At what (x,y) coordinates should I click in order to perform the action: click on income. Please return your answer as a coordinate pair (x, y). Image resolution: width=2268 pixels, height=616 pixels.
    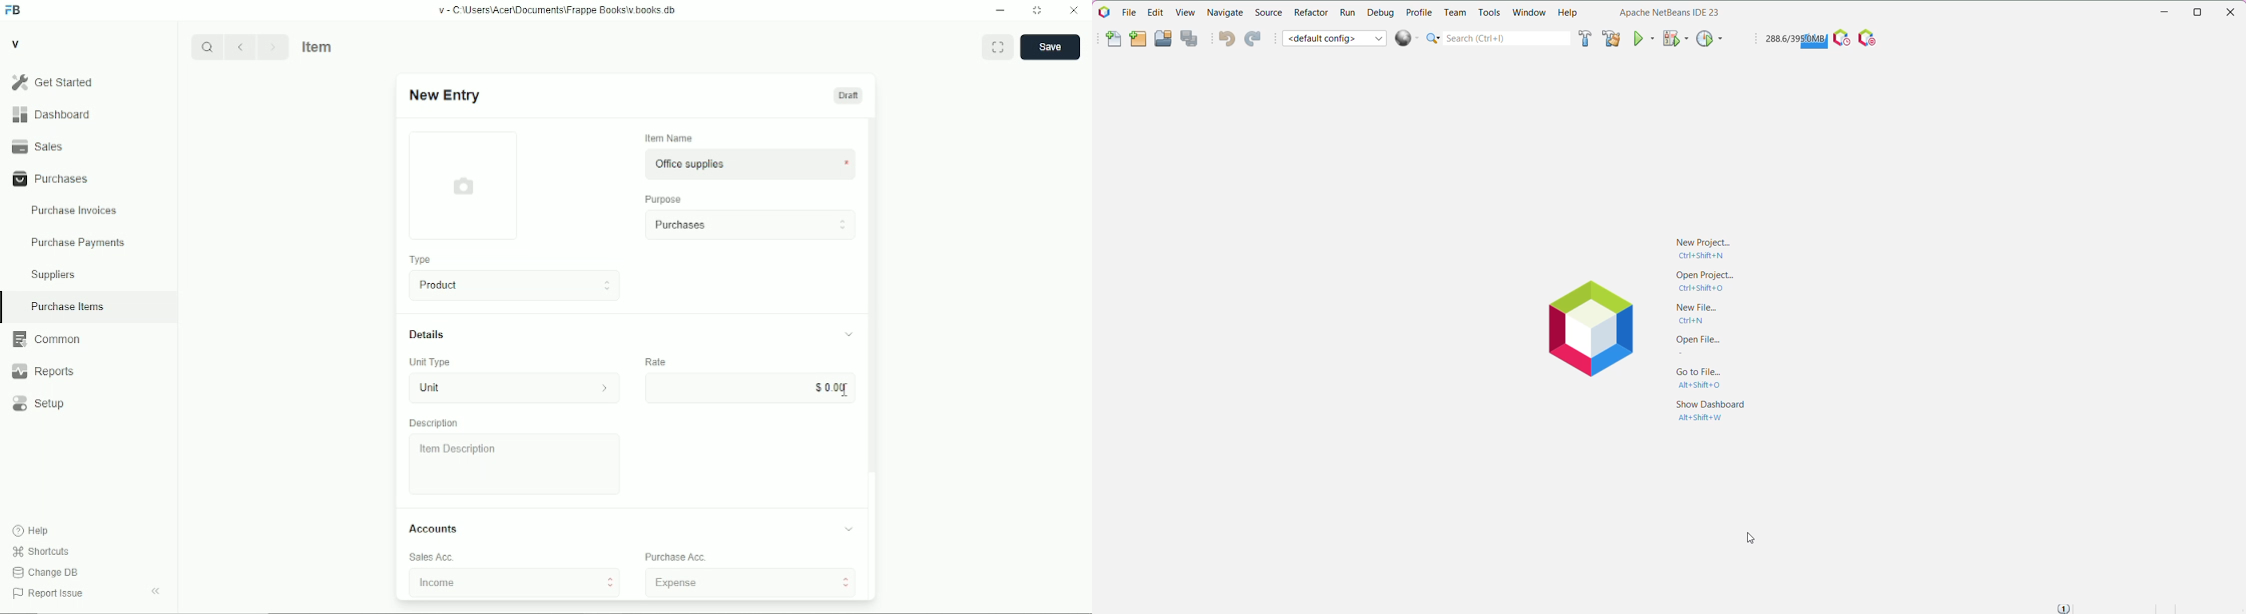
    Looking at the image, I should click on (515, 582).